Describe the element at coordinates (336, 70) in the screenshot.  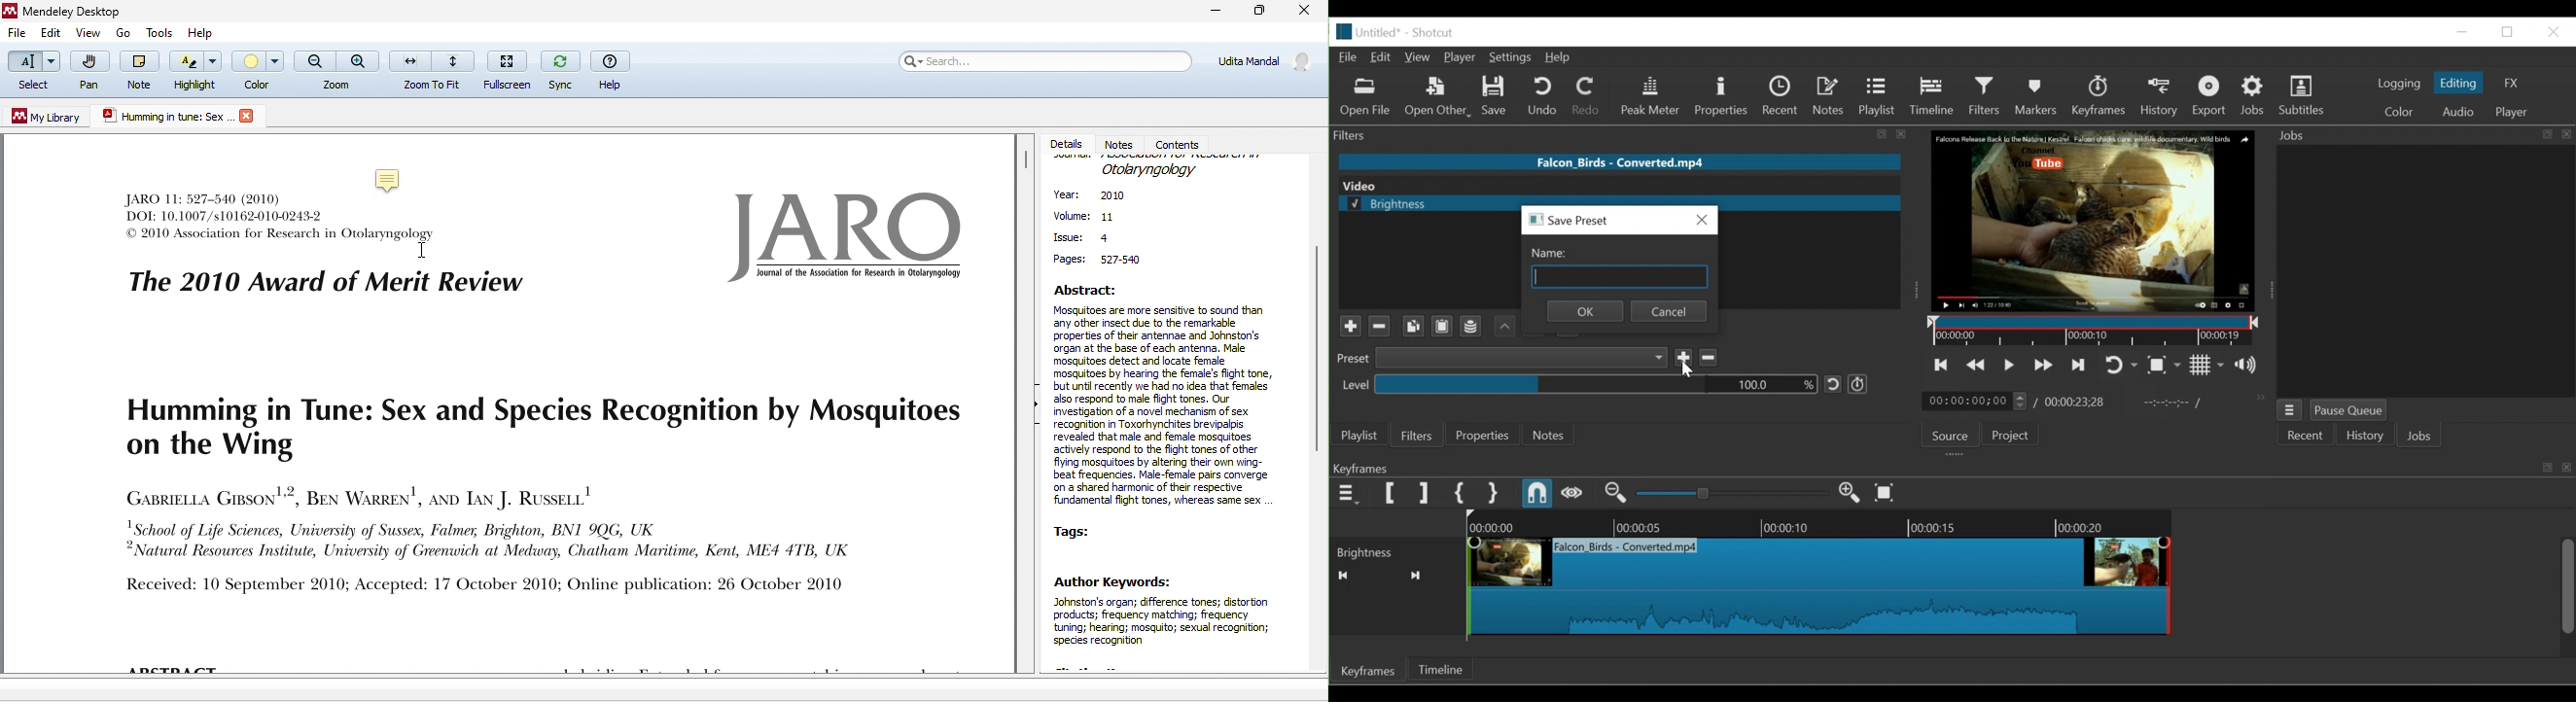
I see `zoom` at that location.